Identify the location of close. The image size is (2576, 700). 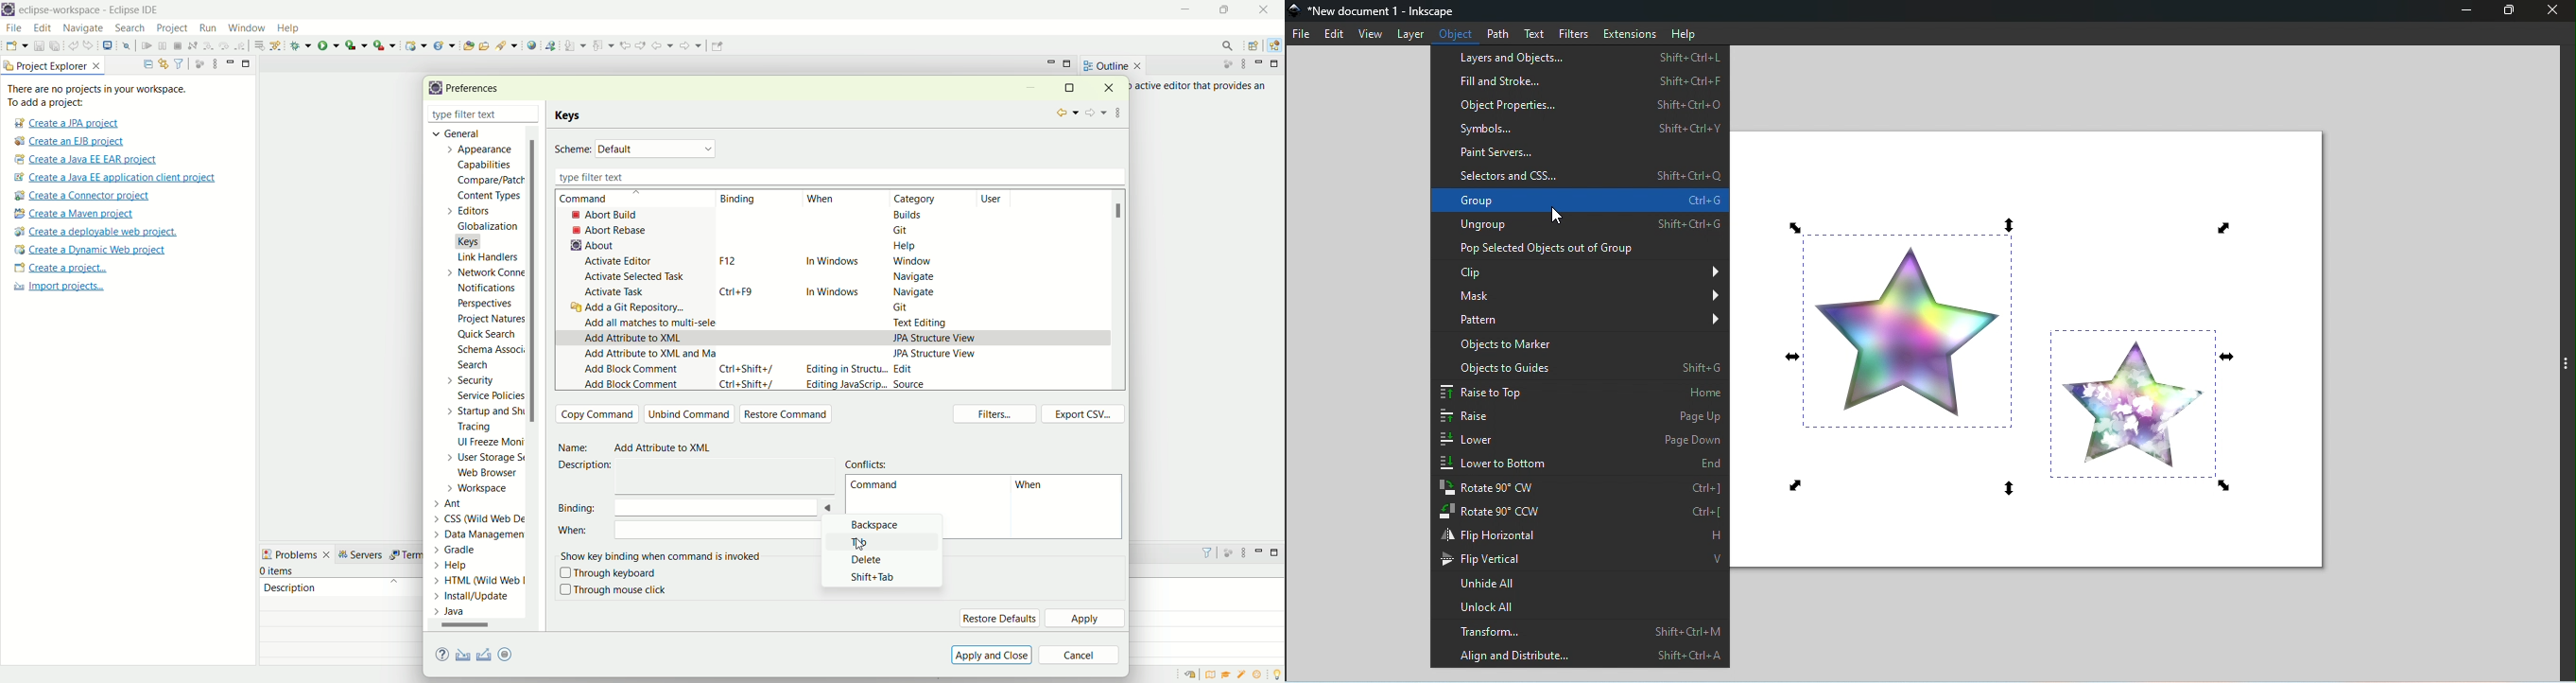
(1113, 87).